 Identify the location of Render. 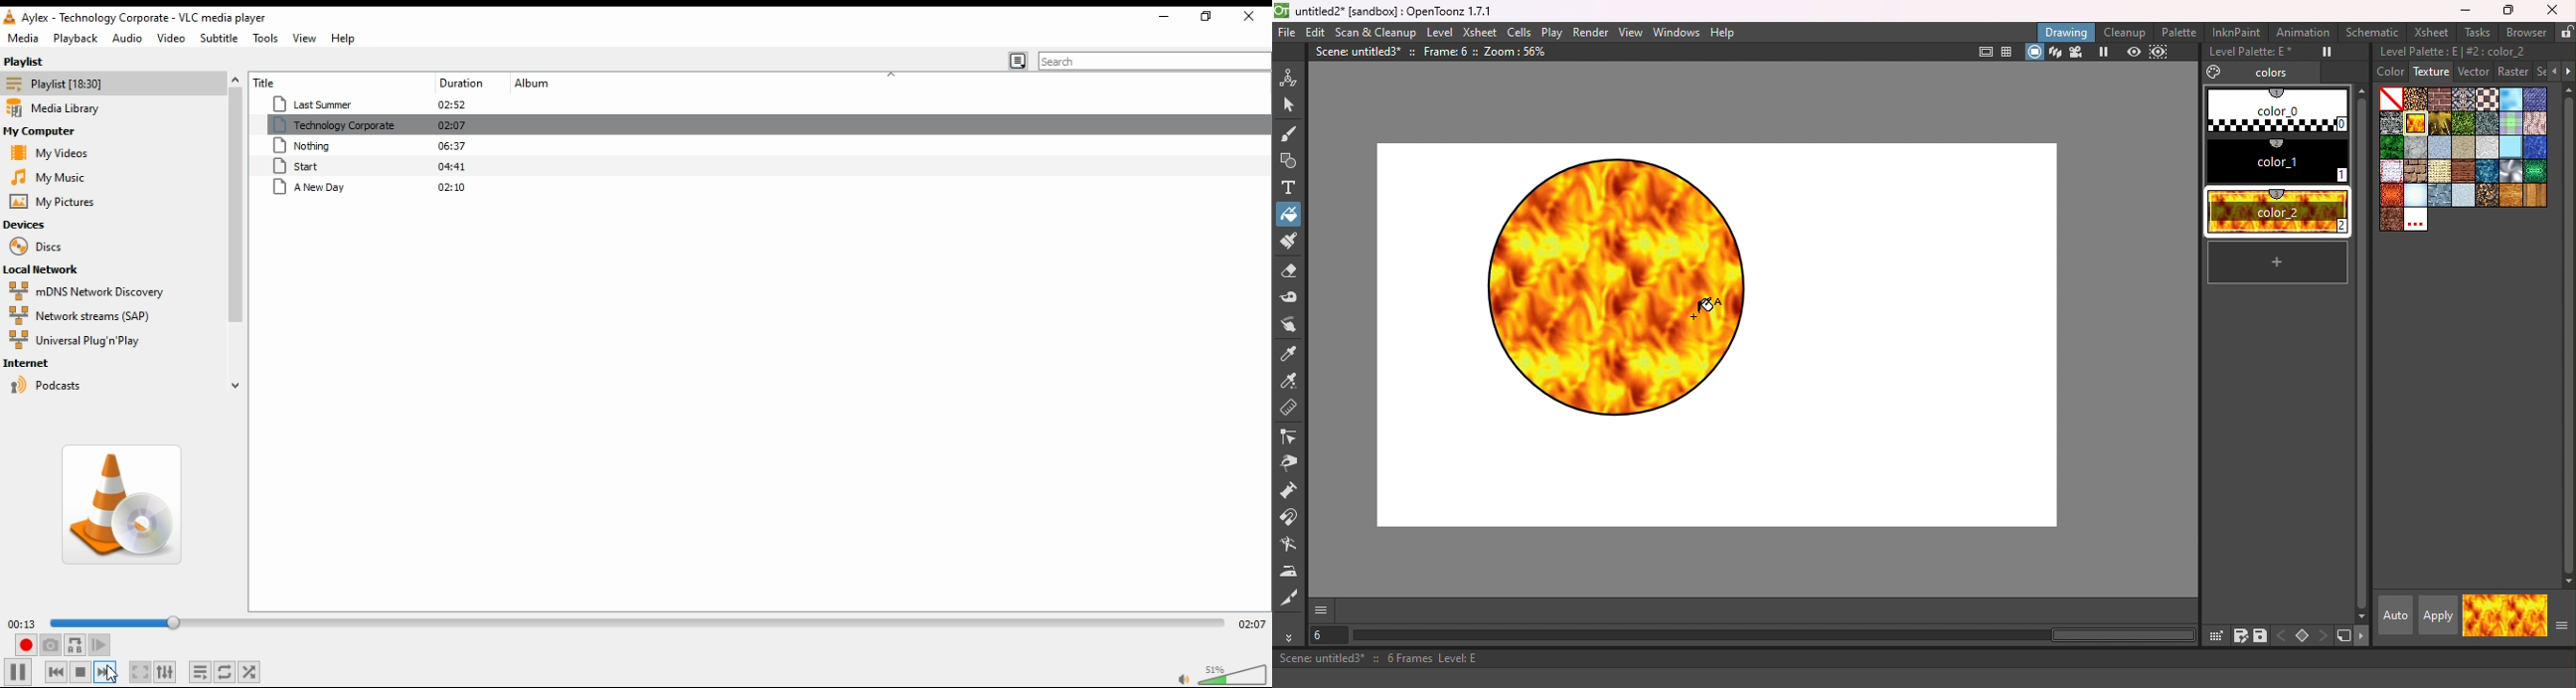
(1593, 32).